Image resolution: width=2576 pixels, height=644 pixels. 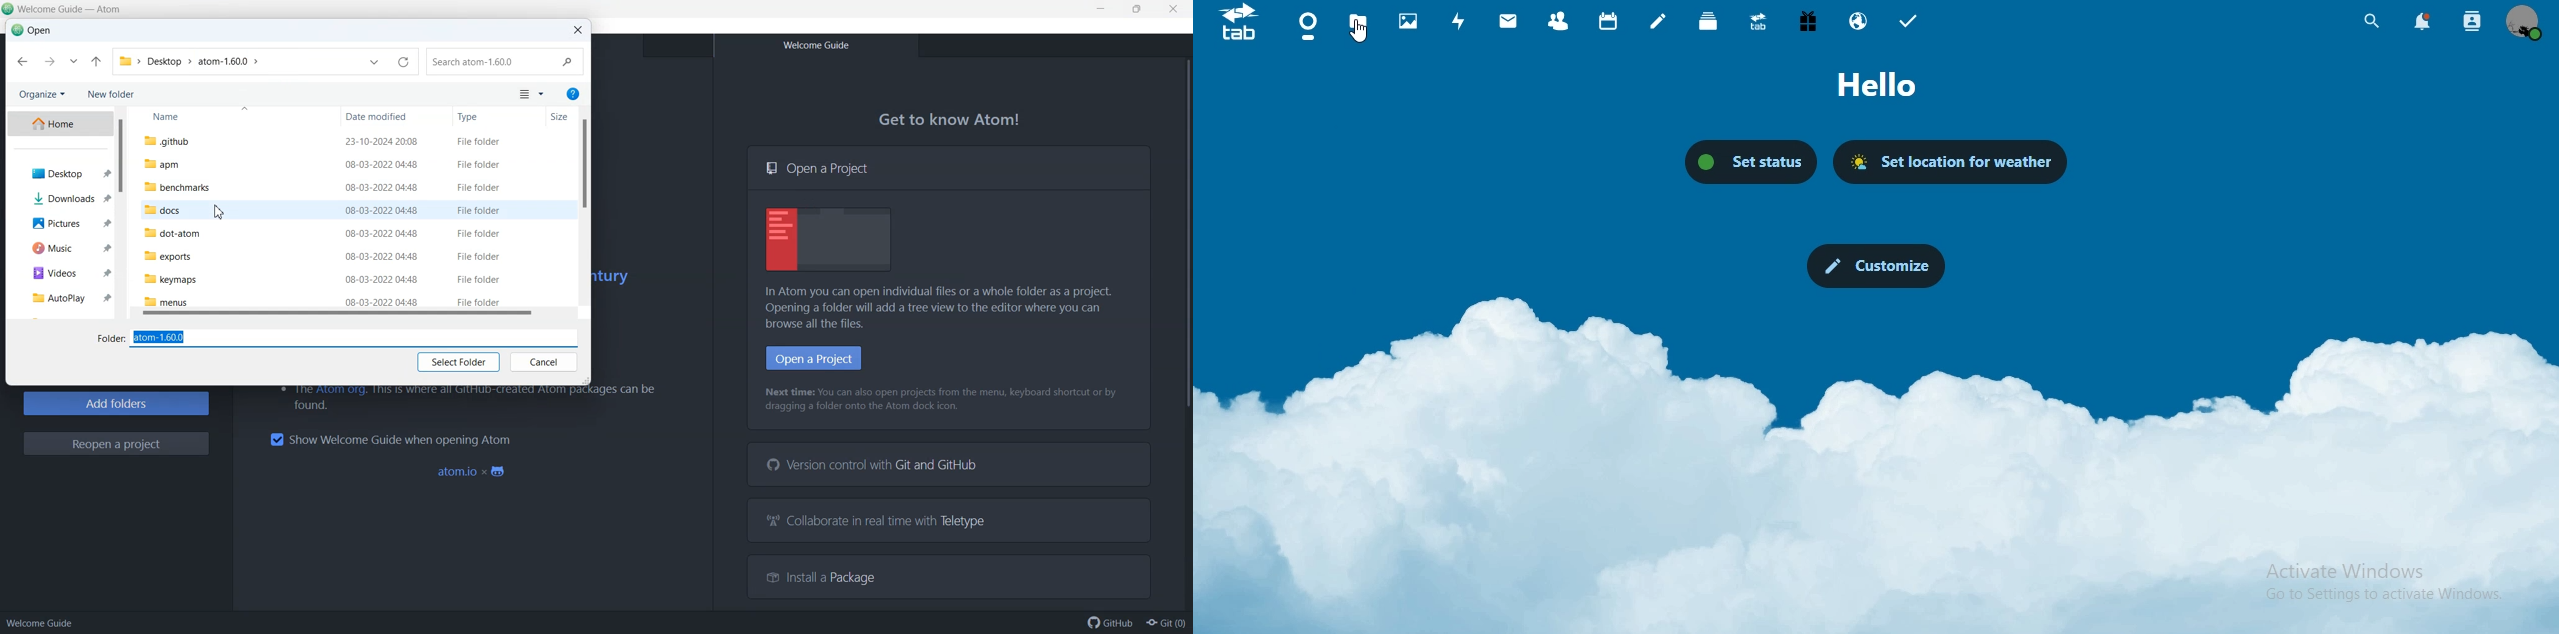 What do you see at coordinates (234, 117) in the screenshot?
I see `Name` at bounding box center [234, 117].